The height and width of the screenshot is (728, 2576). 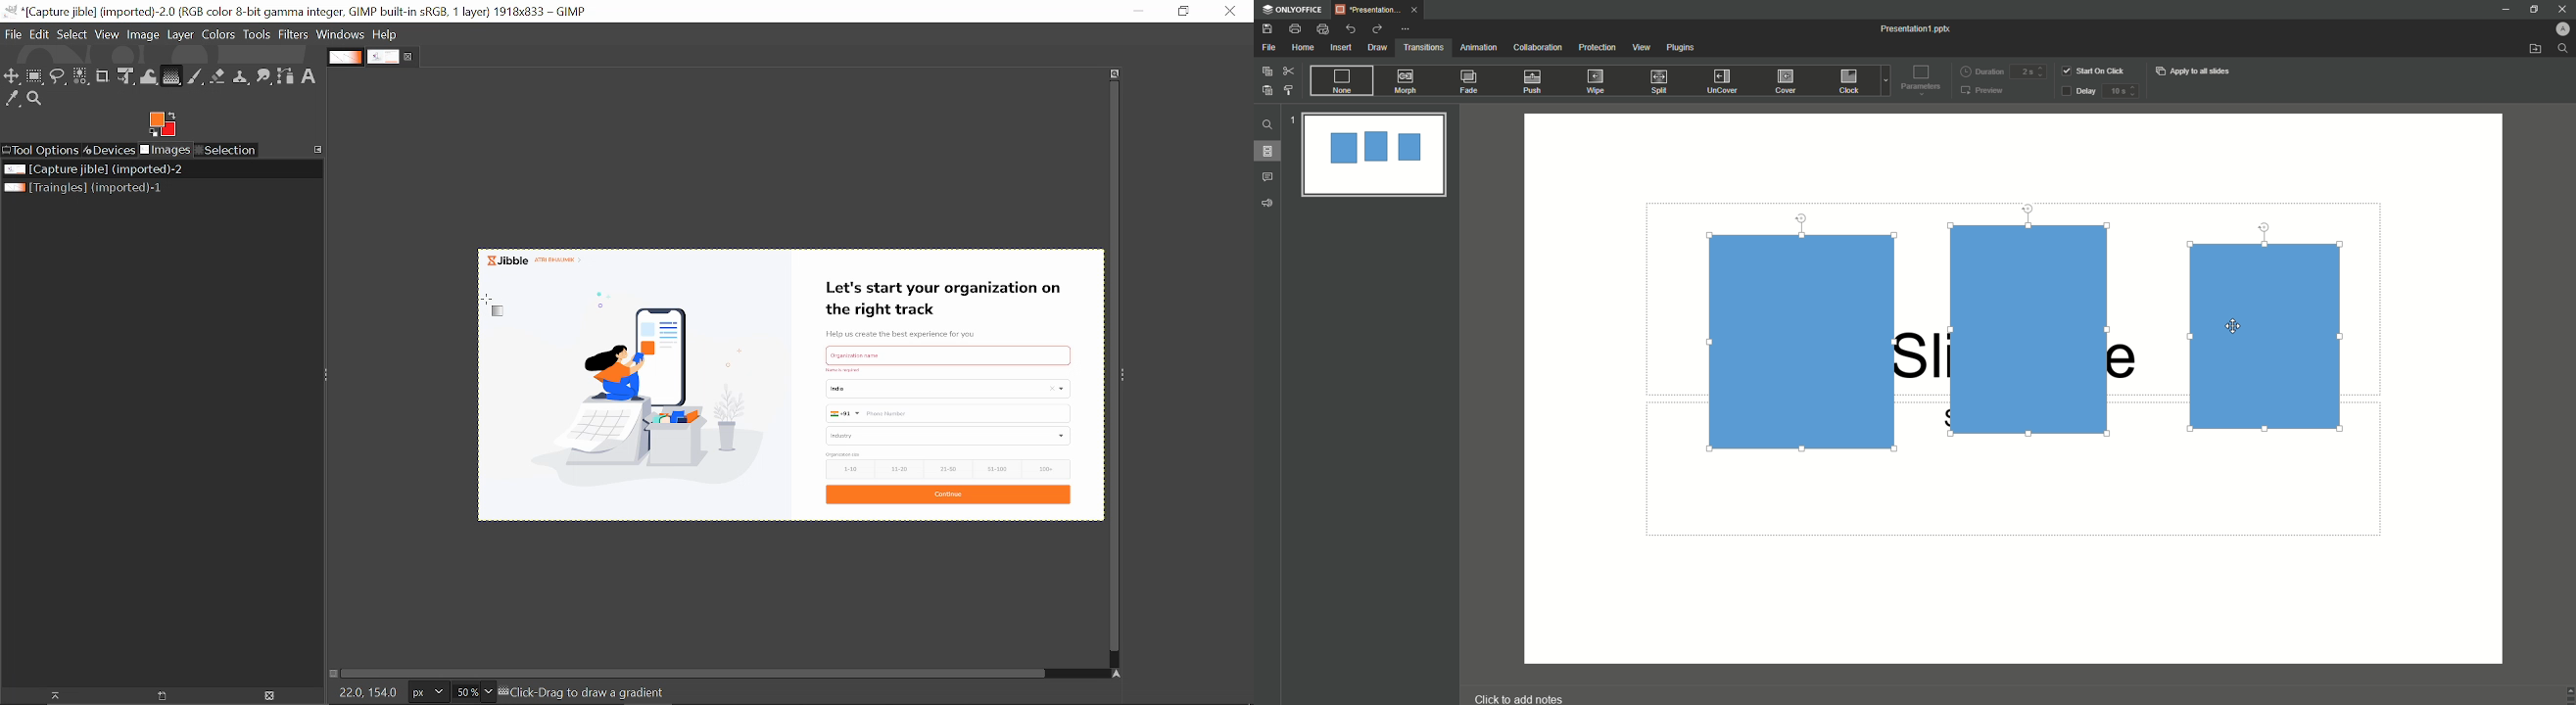 I want to click on Delay button, so click(x=2078, y=92).